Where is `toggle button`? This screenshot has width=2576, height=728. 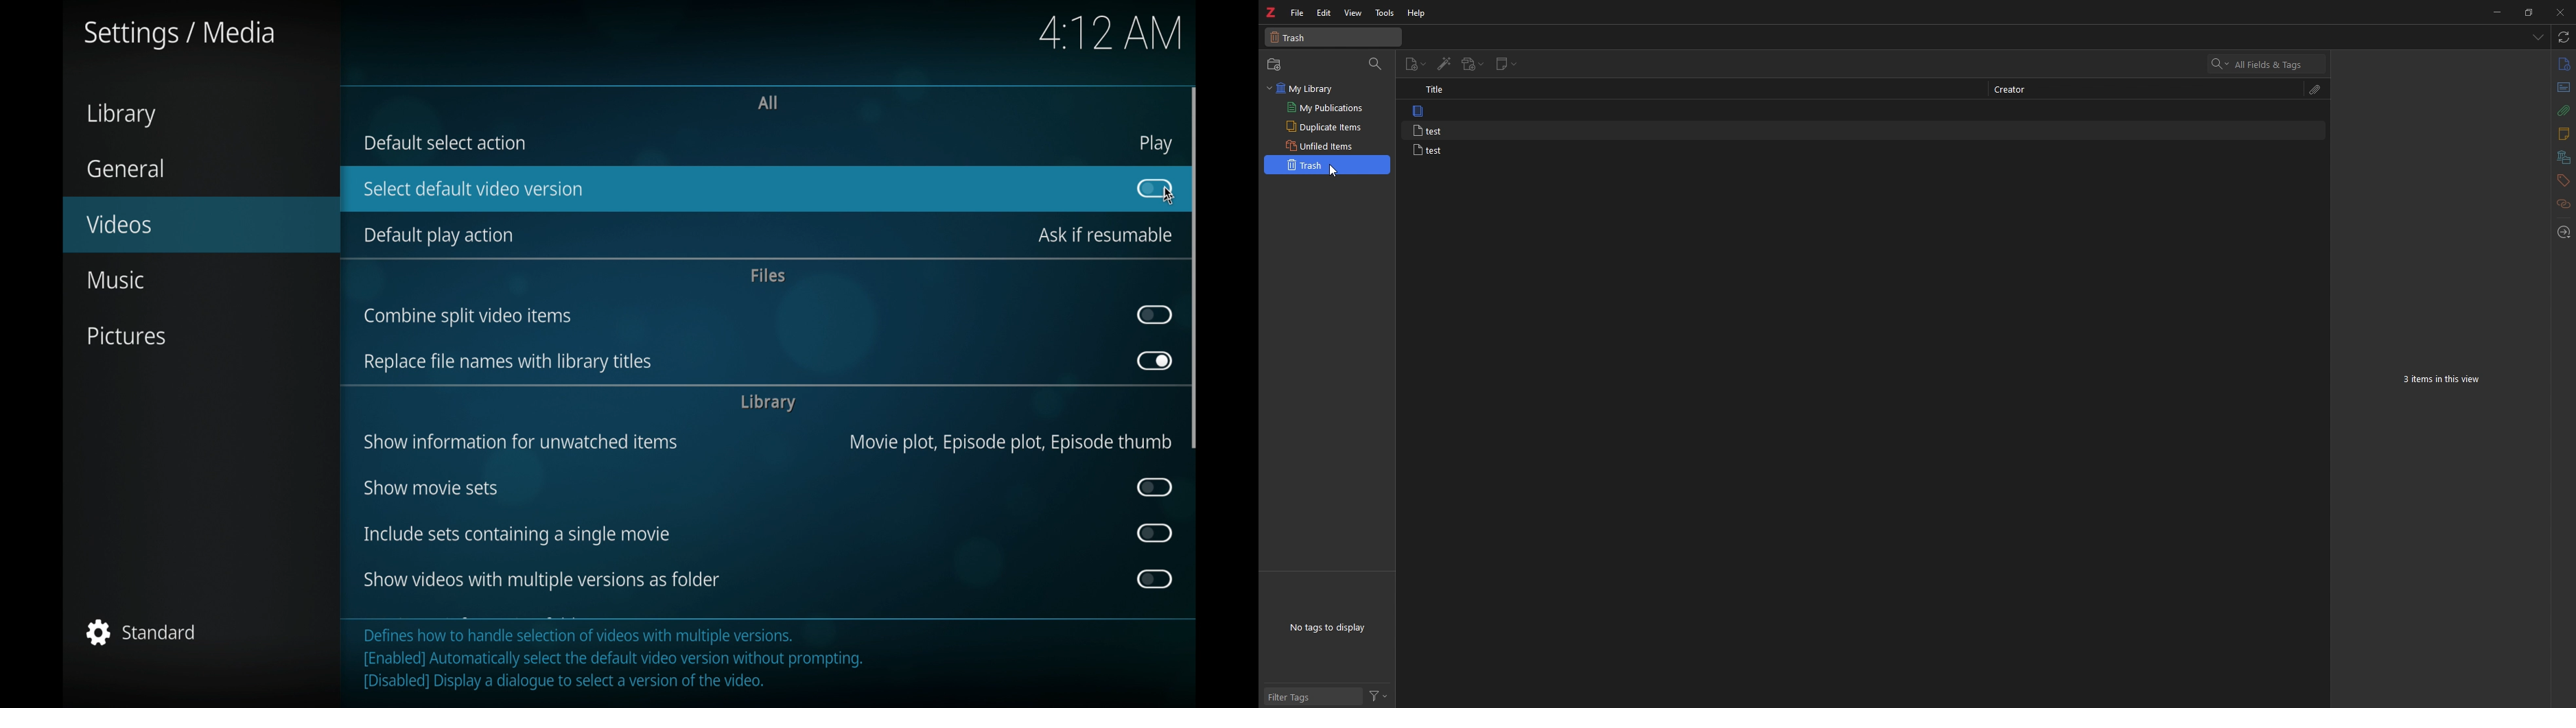
toggle button is located at coordinates (1155, 533).